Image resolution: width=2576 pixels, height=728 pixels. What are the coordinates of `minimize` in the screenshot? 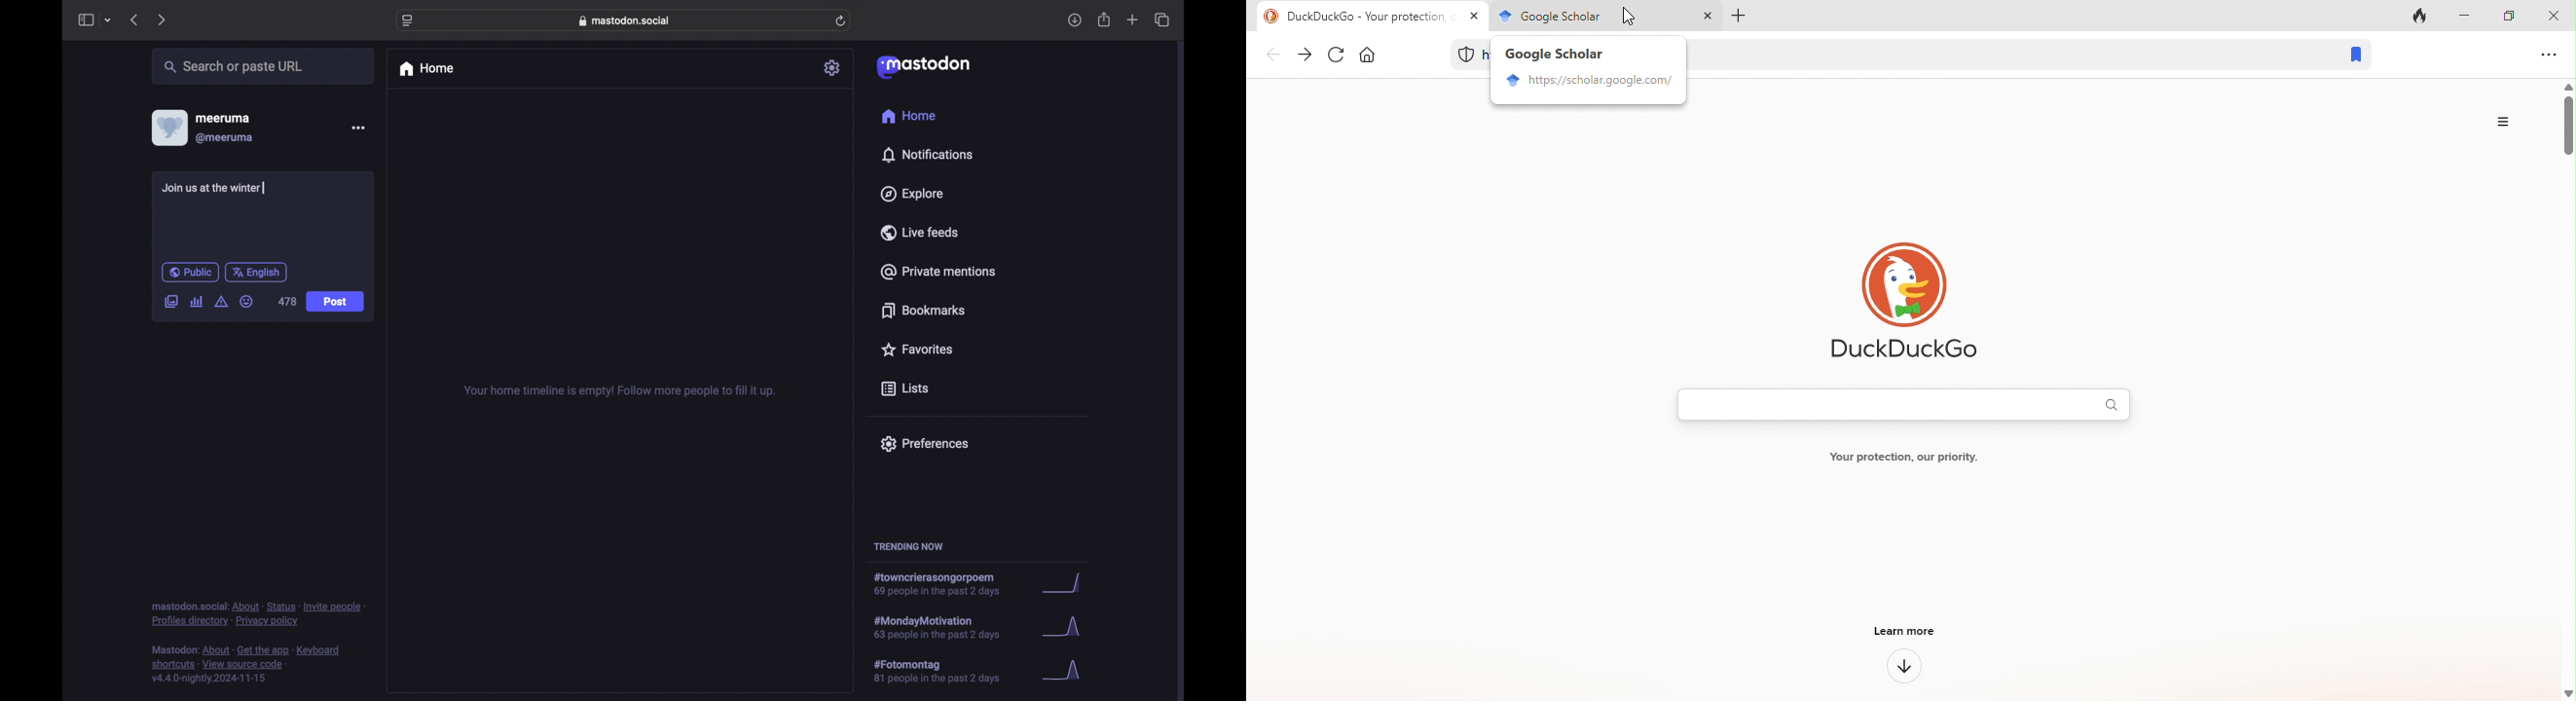 It's located at (2466, 15).